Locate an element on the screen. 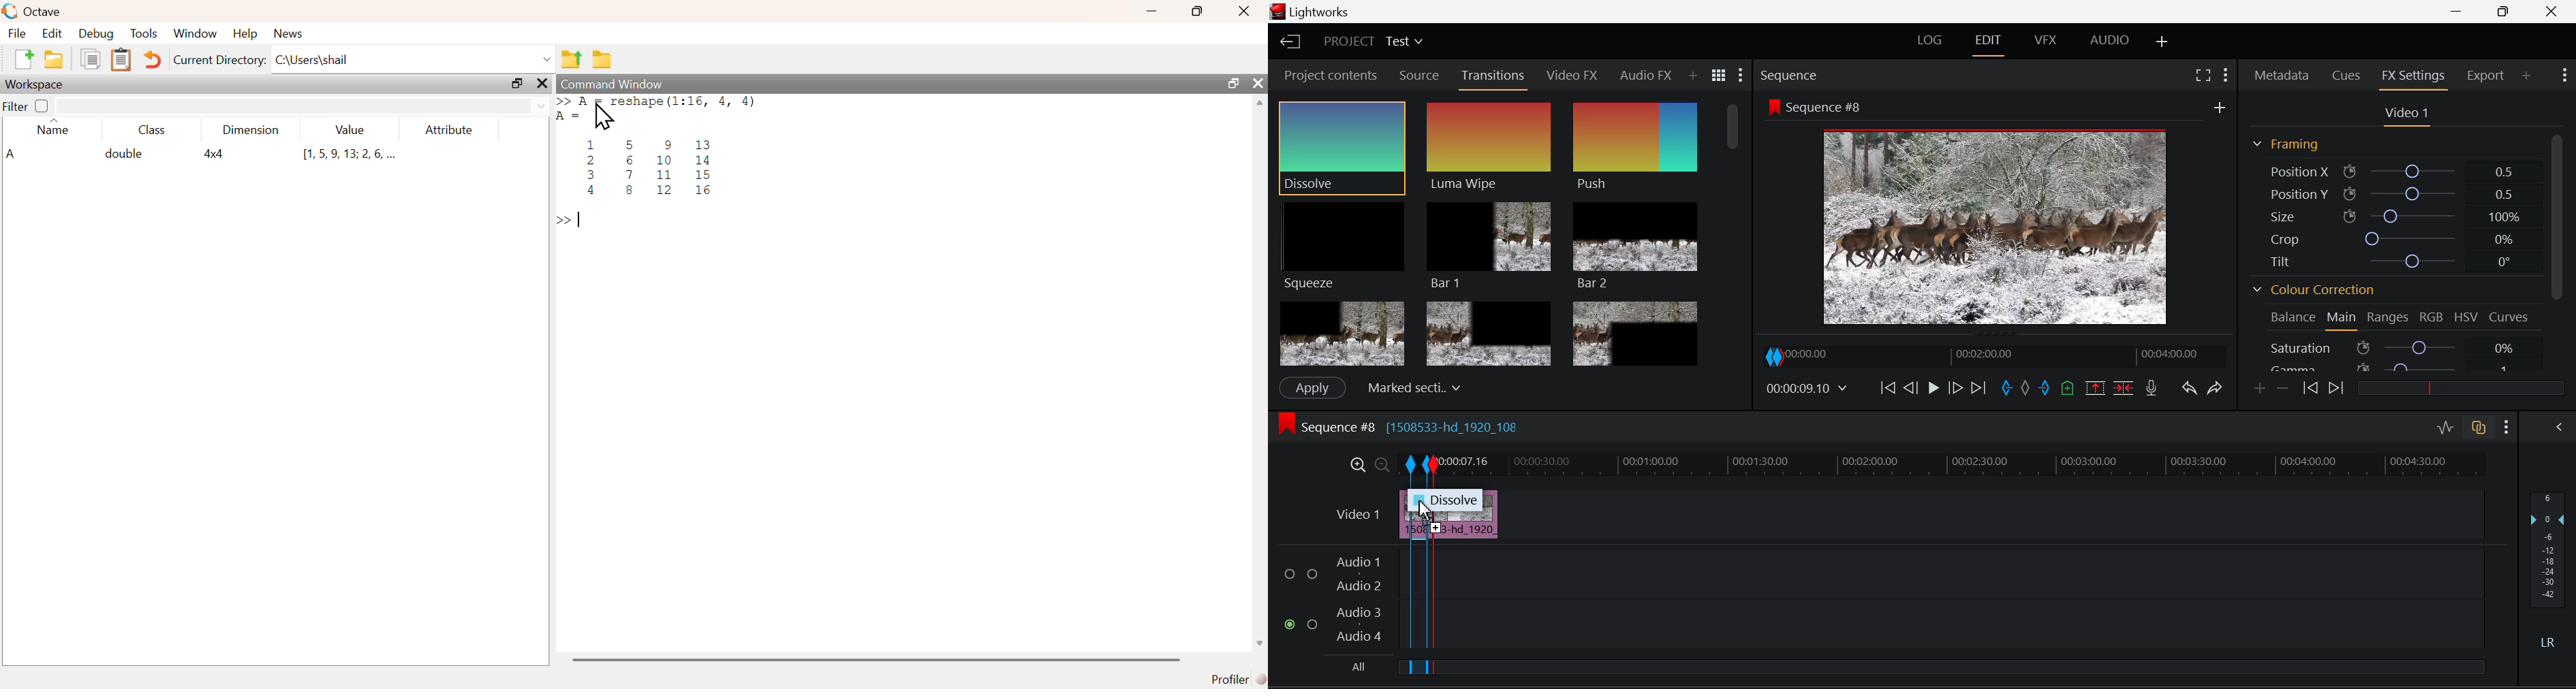  Main is located at coordinates (2342, 319).